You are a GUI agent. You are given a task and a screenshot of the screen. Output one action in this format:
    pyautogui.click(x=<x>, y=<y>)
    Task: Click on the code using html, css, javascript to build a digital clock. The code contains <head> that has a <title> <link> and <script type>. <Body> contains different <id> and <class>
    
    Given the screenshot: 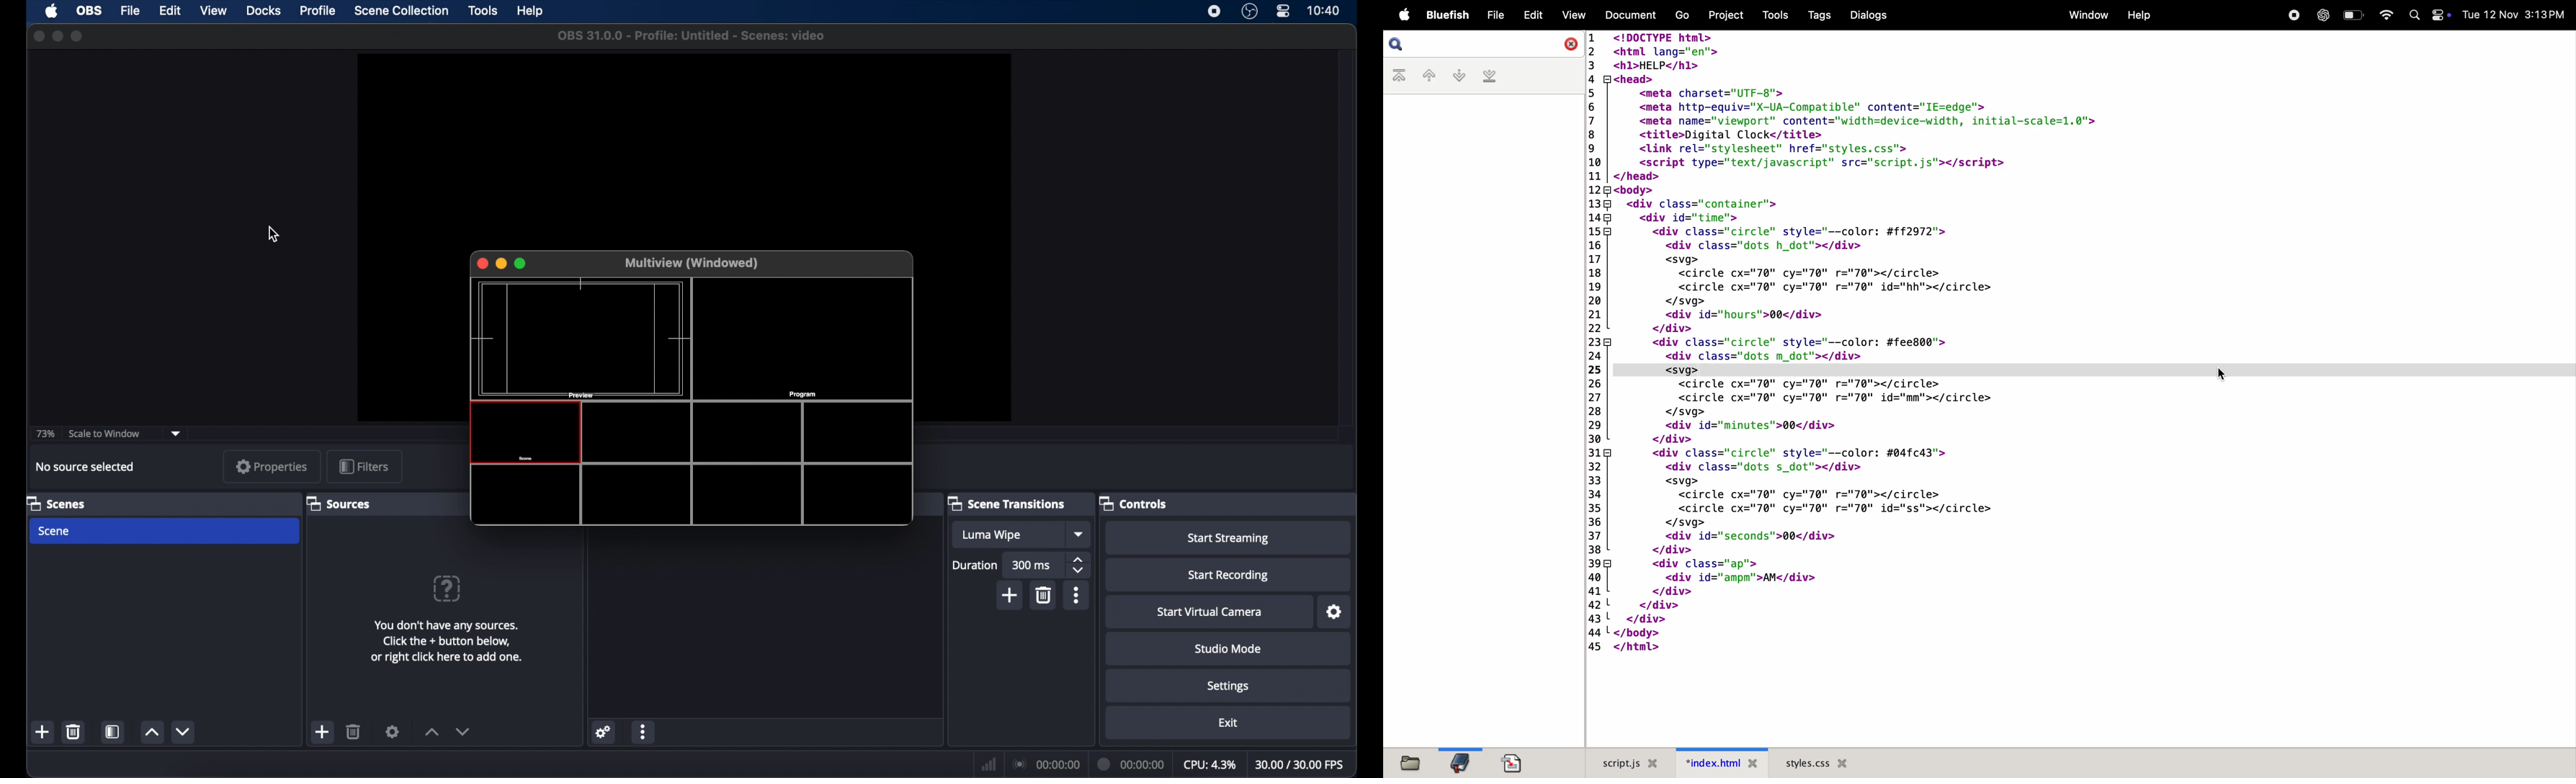 What is the action you would take?
    pyautogui.click(x=2078, y=389)
    